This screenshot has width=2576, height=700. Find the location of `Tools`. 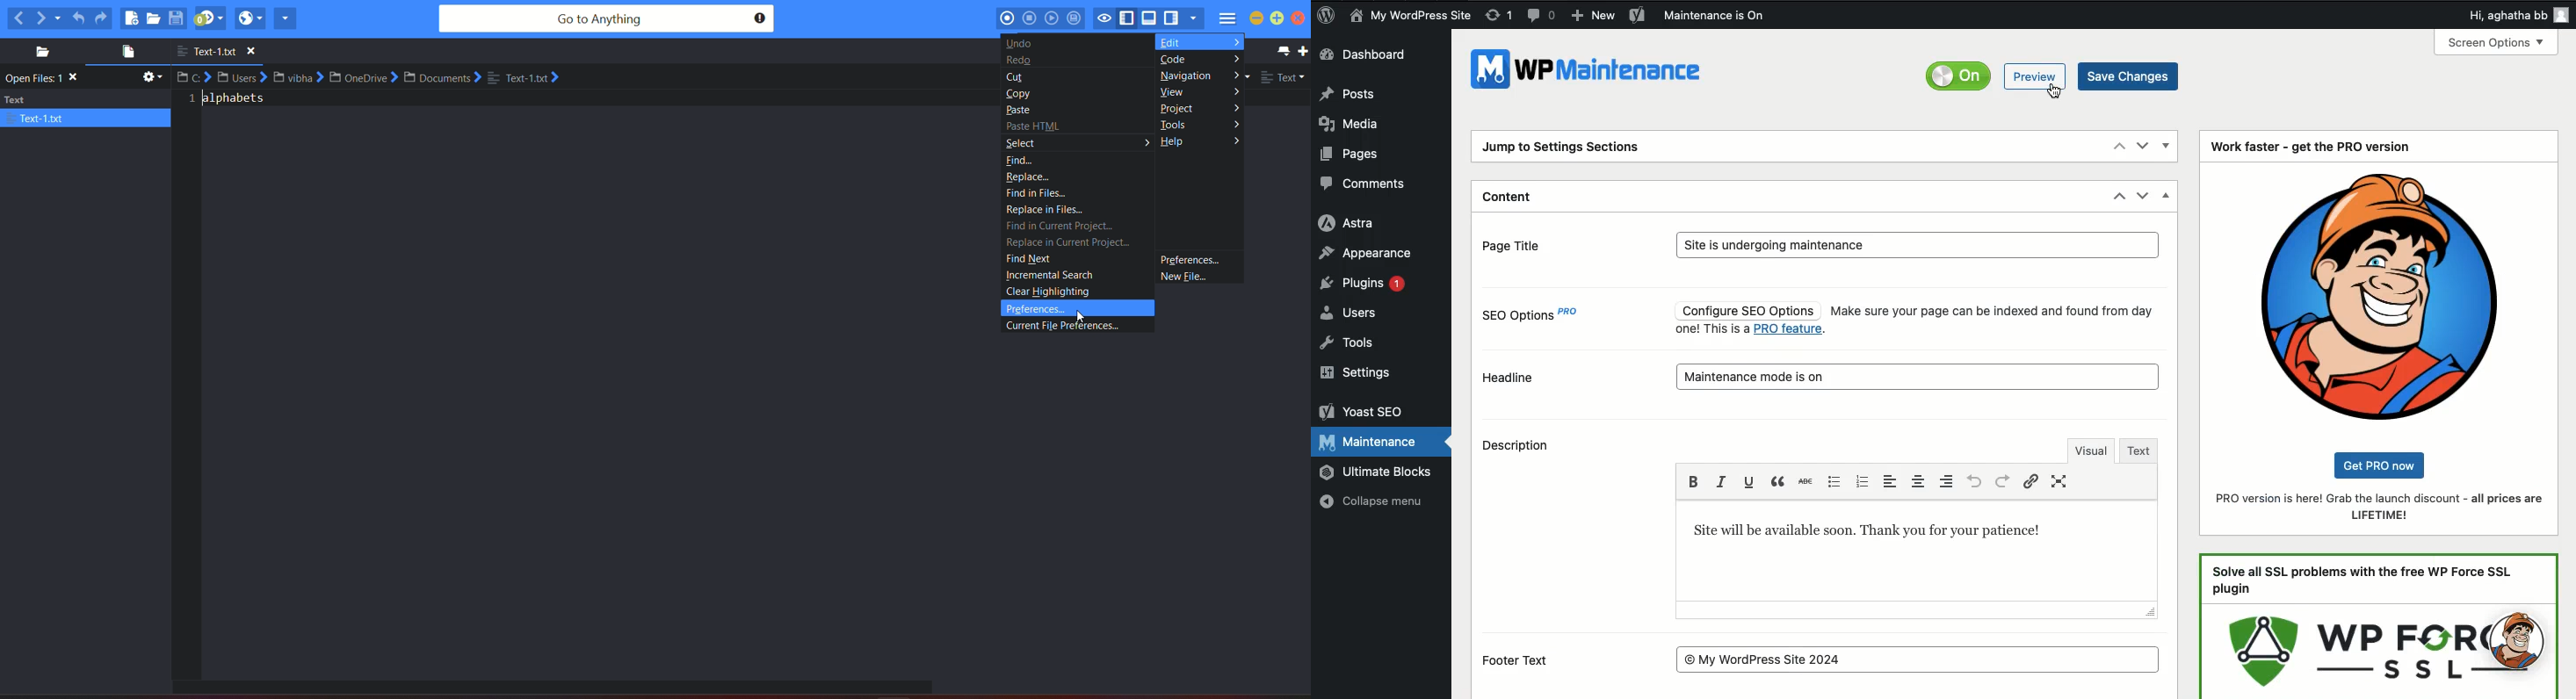

Tools is located at coordinates (1348, 344).